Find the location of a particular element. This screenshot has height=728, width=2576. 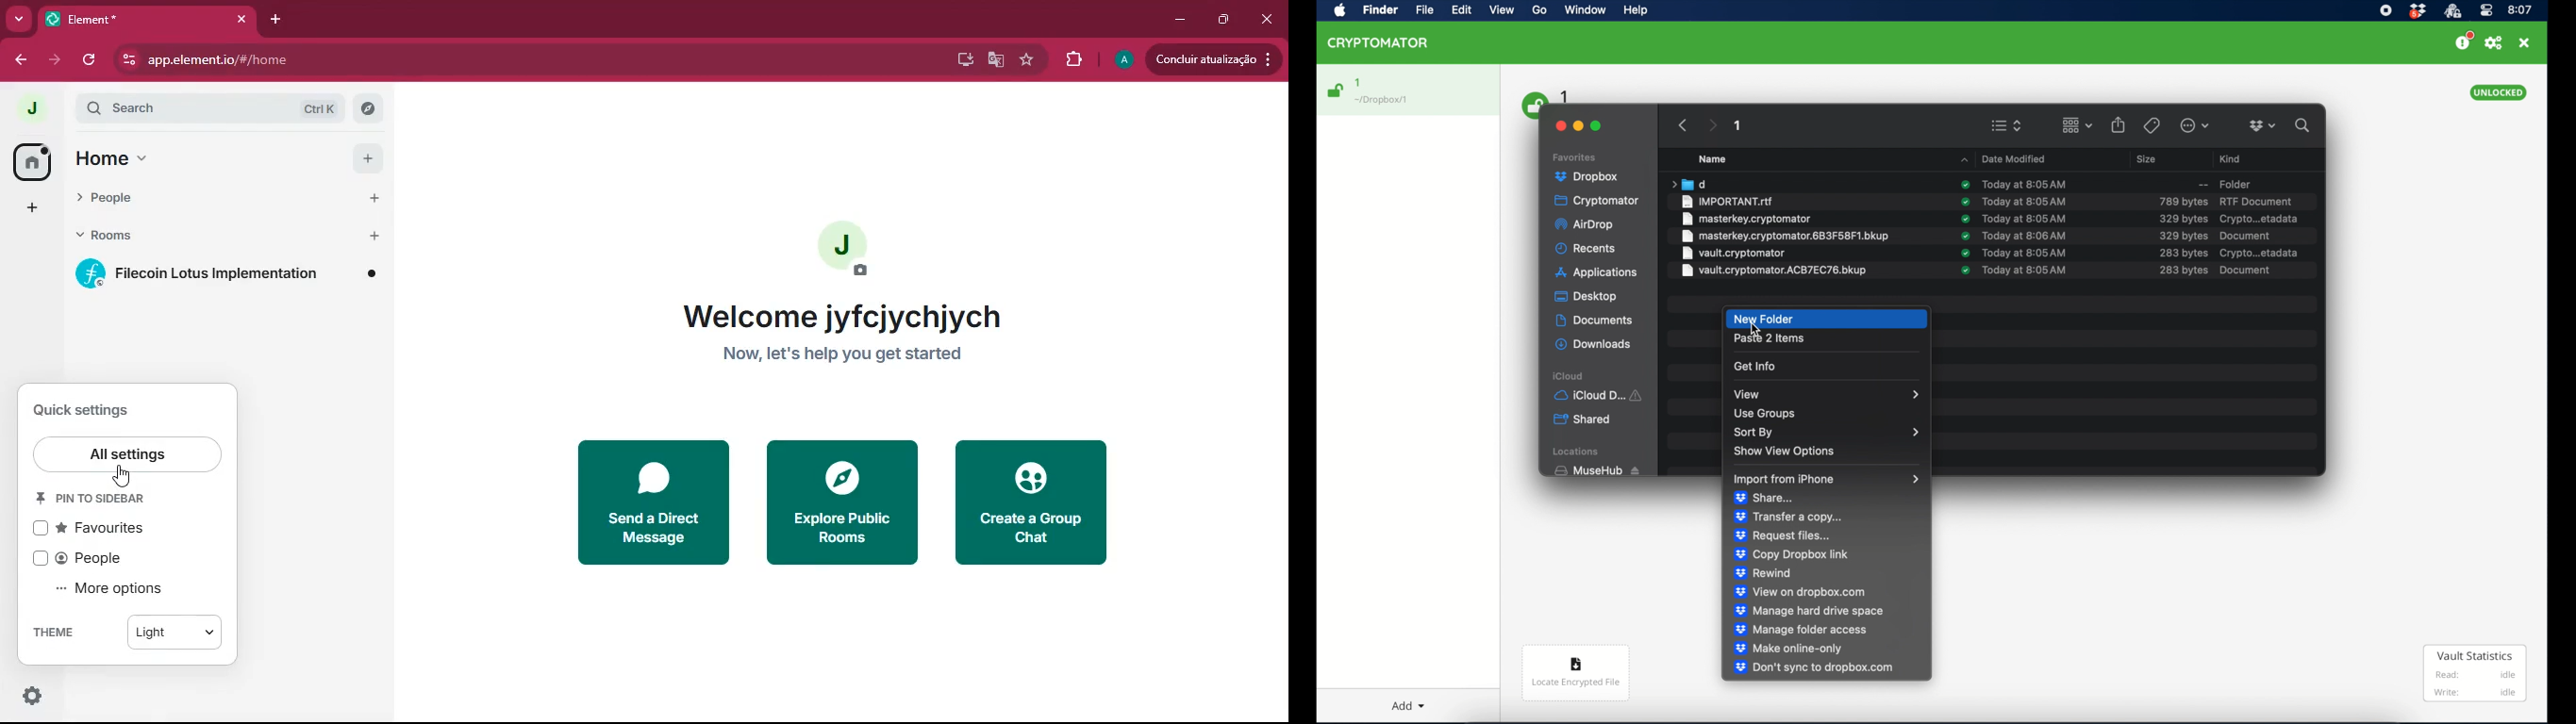

change item grouping is located at coordinates (2077, 125).